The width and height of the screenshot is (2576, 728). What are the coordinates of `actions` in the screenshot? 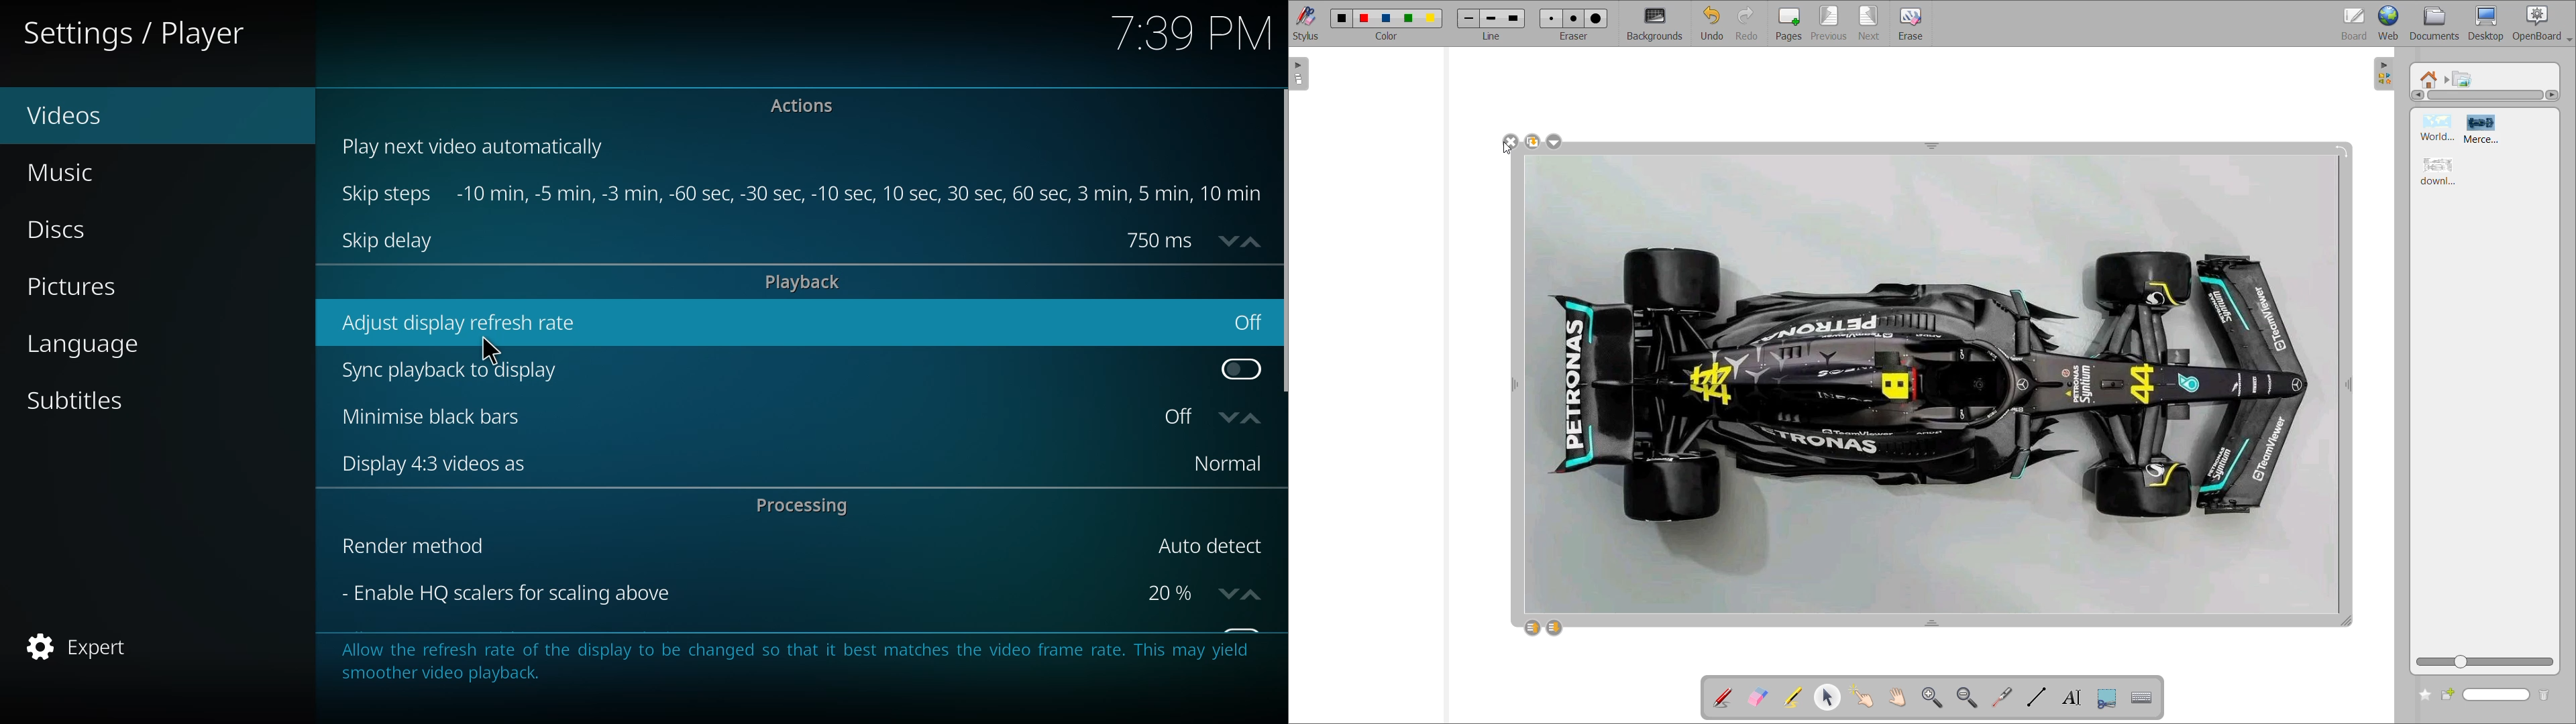 It's located at (808, 109).